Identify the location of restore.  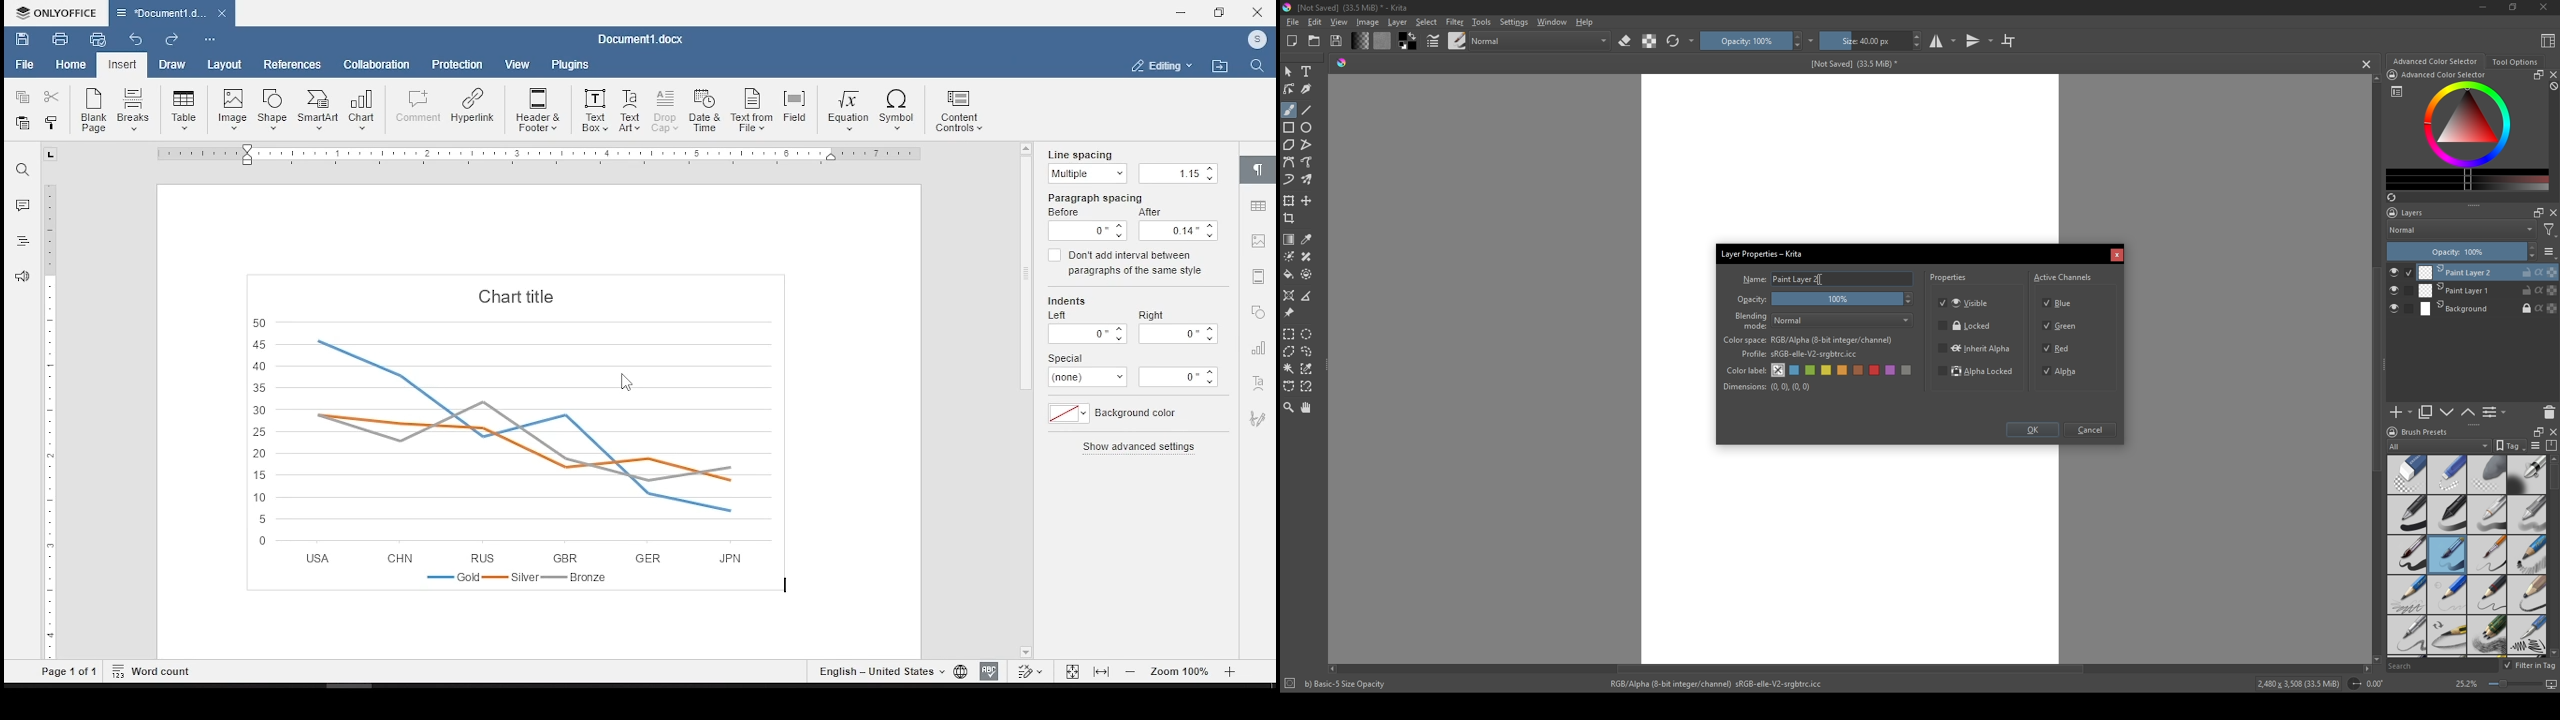
(1222, 12).